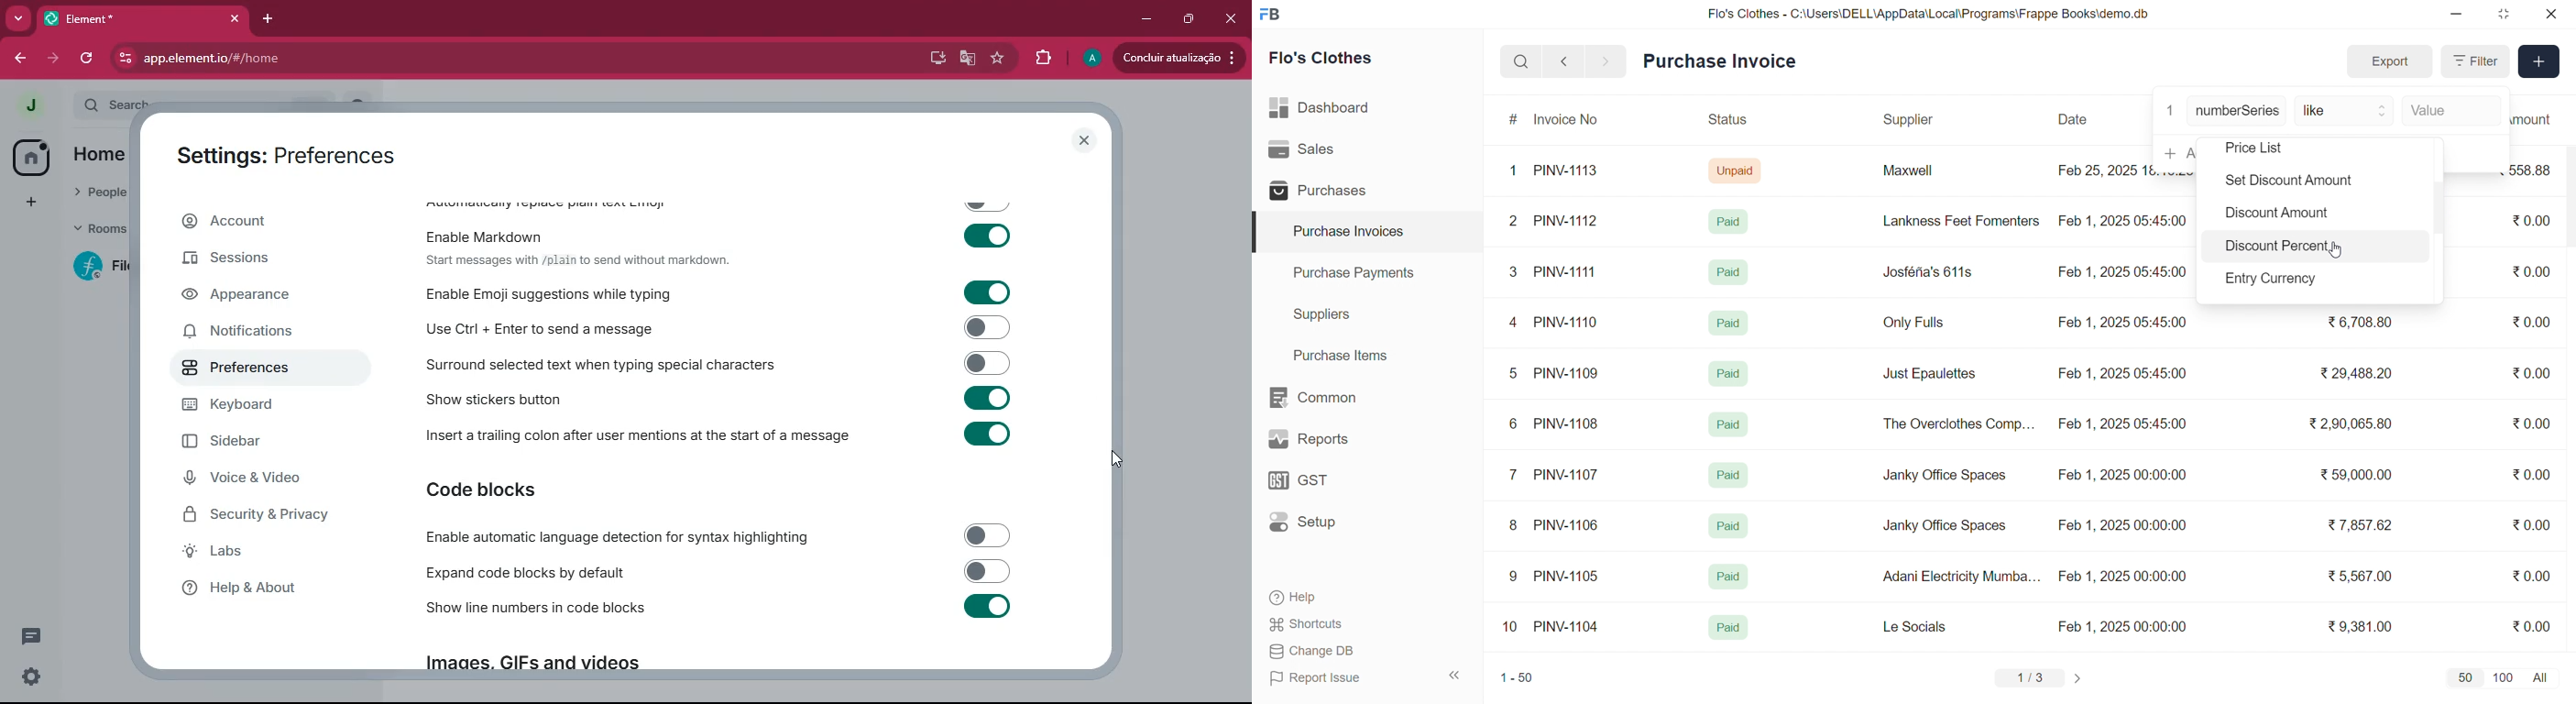 This screenshot has width=2576, height=728. Describe the element at coordinates (1924, 175) in the screenshot. I see `Maxwell` at that location.